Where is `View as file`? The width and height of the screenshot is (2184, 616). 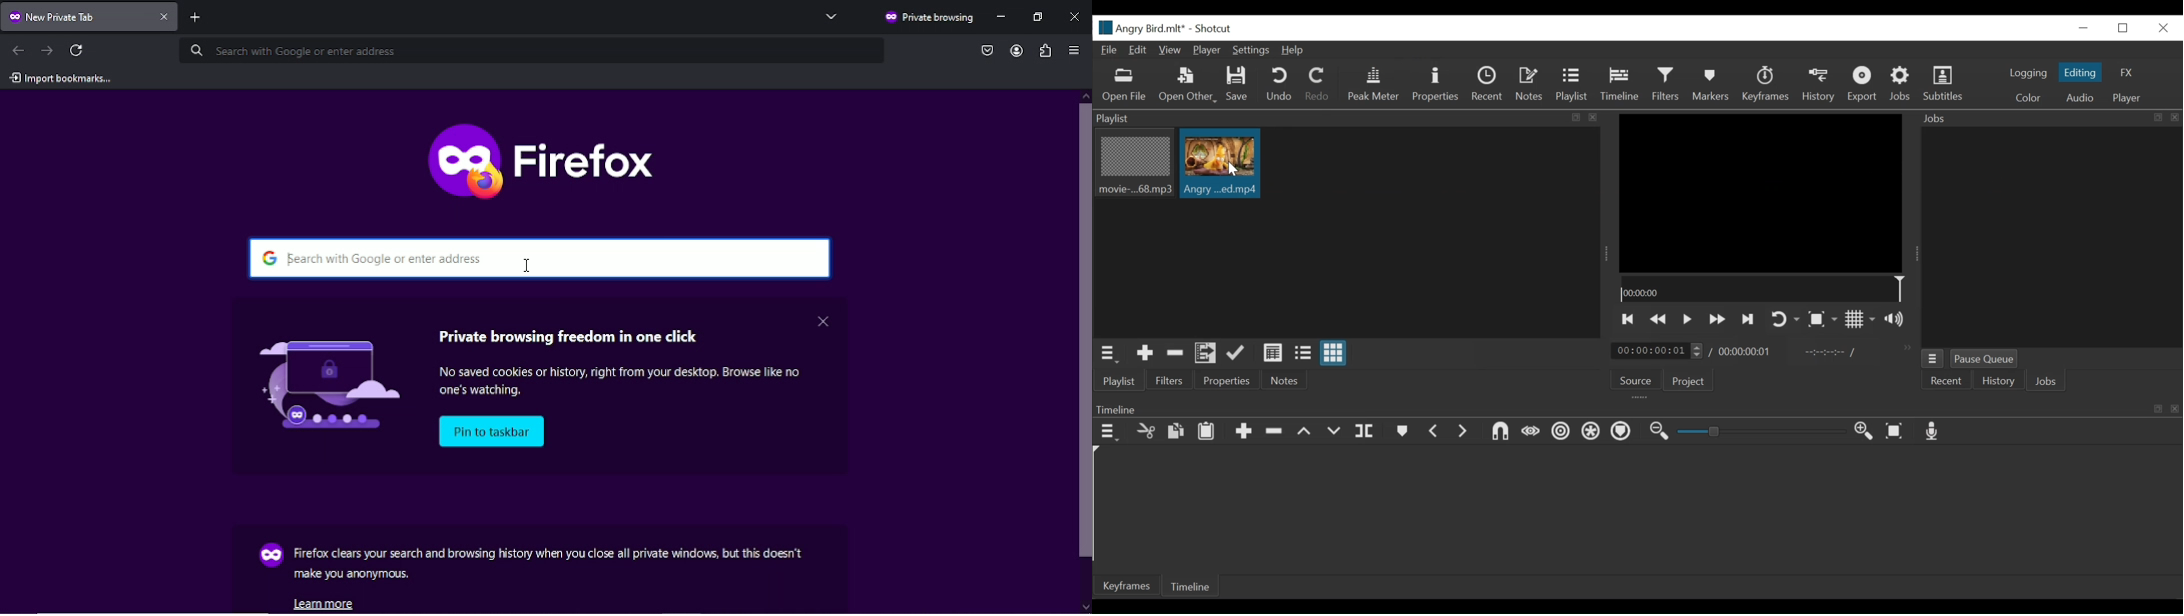 View as file is located at coordinates (1305, 355).